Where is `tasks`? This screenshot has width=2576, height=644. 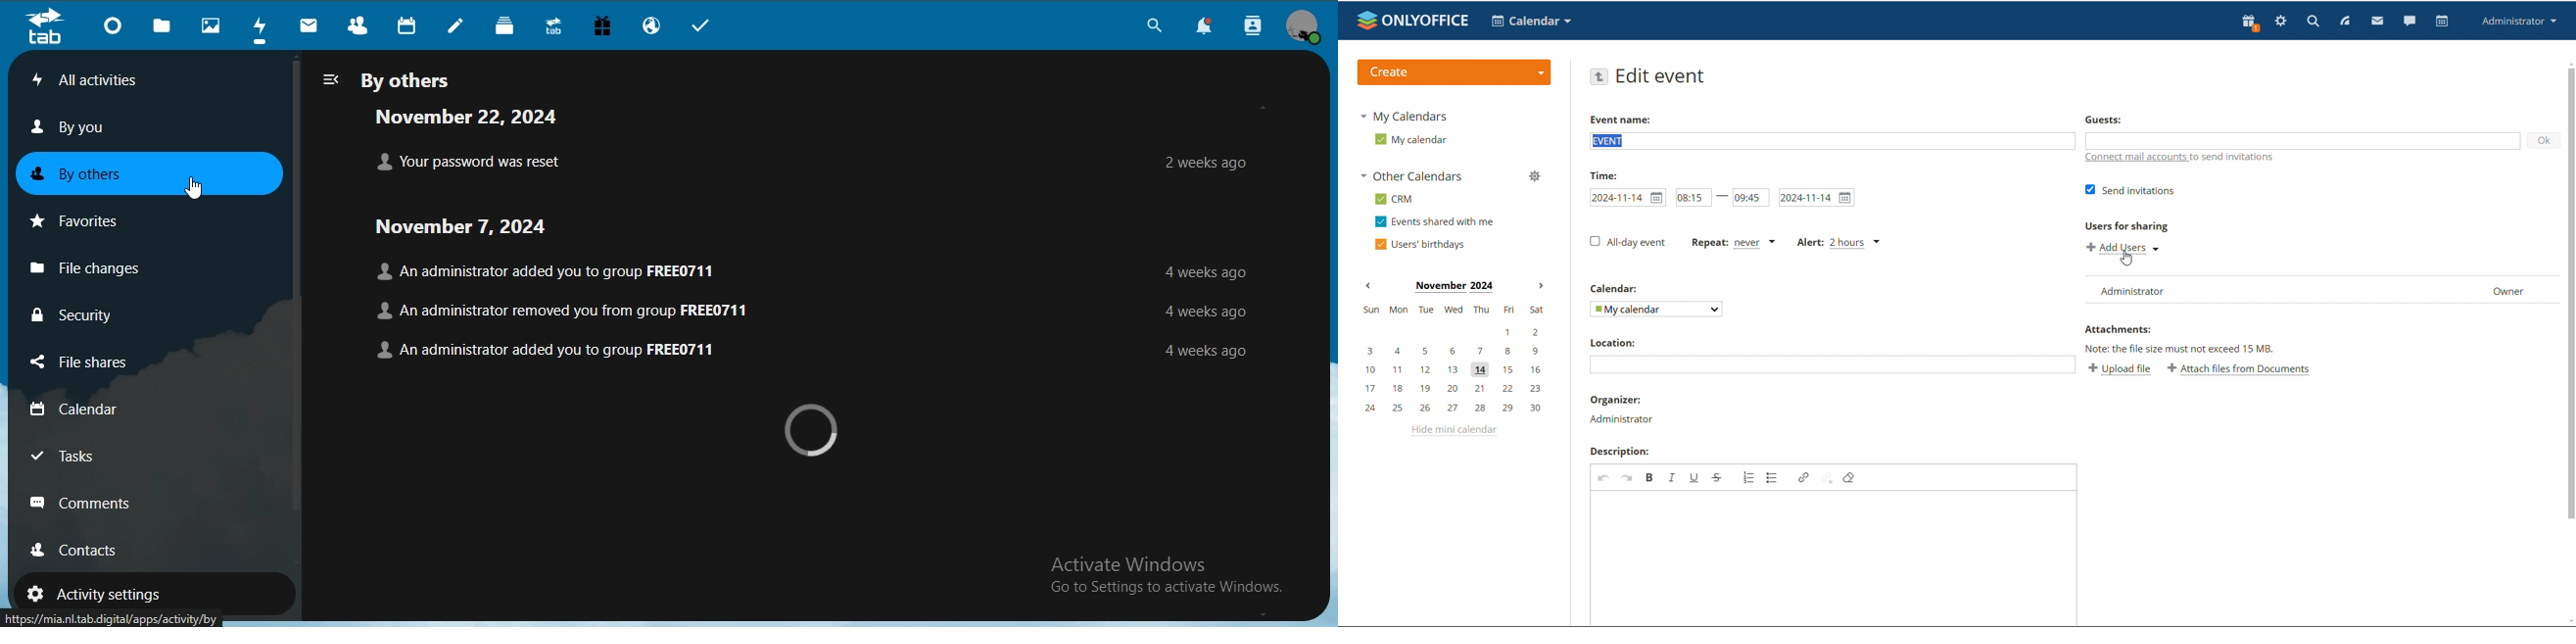 tasks is located at coordinates (77, 456).